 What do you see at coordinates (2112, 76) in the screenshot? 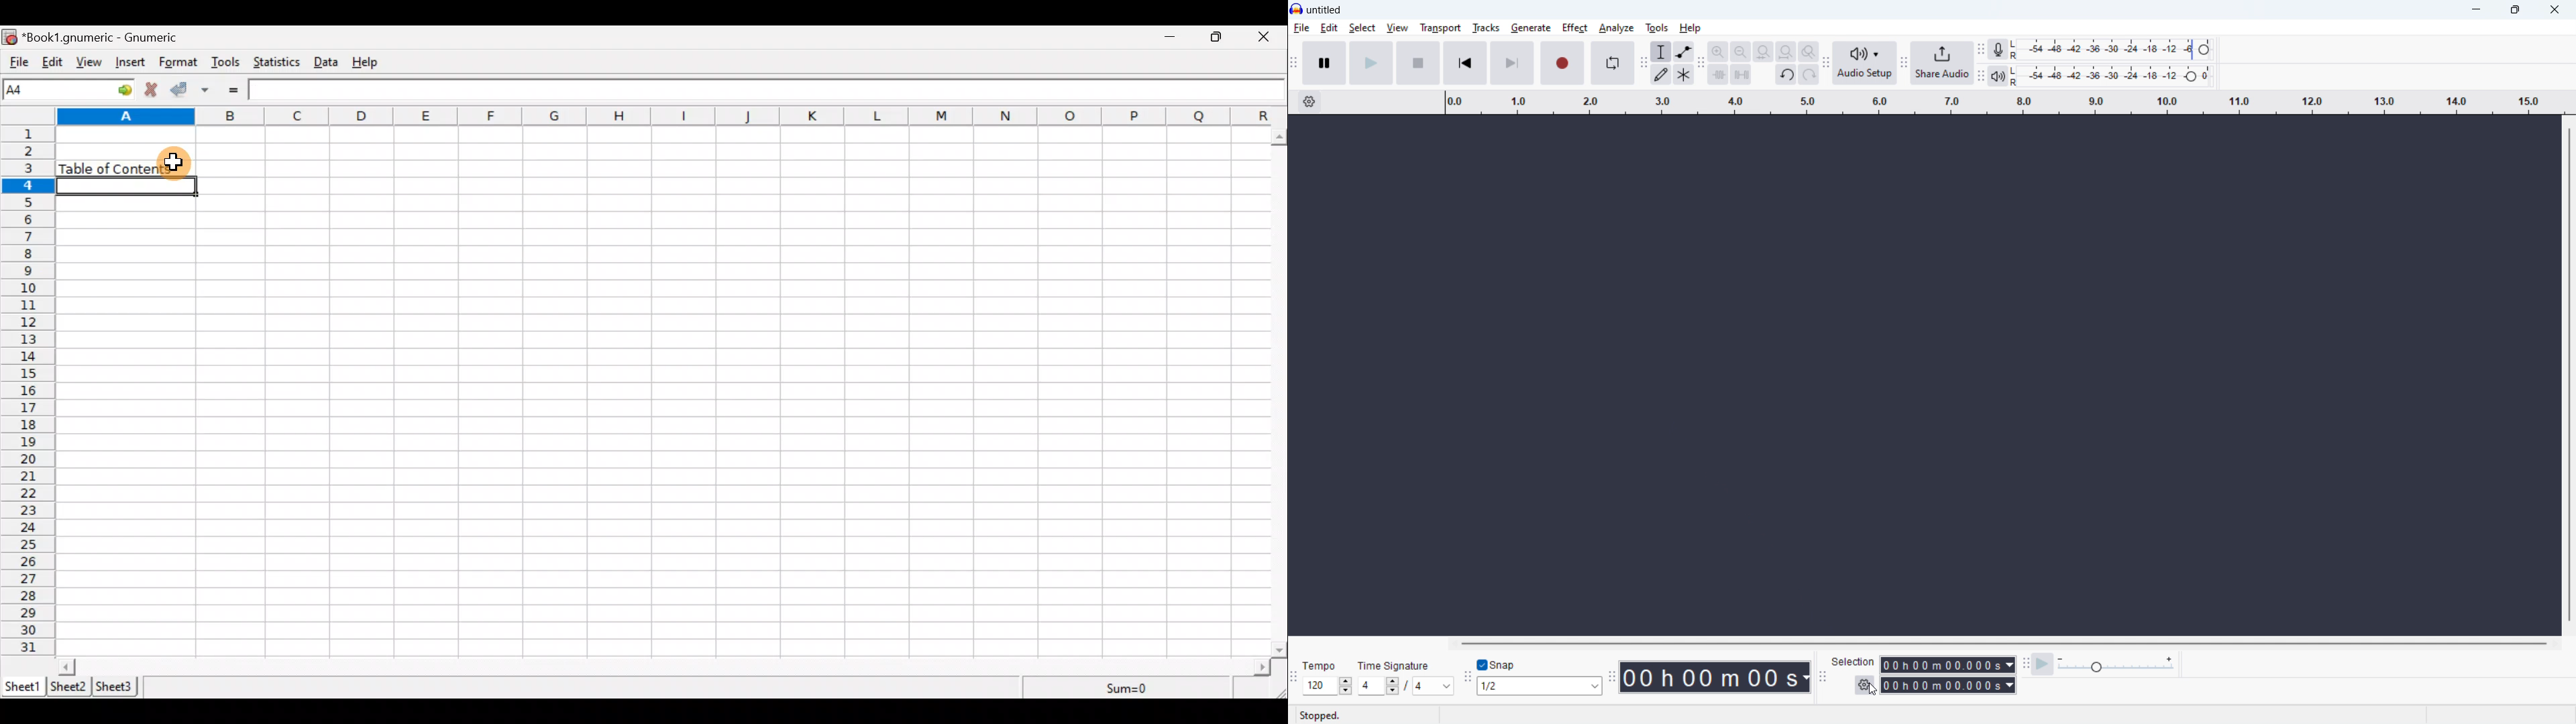
I see `playback level` at bounding box center [2112, 76].